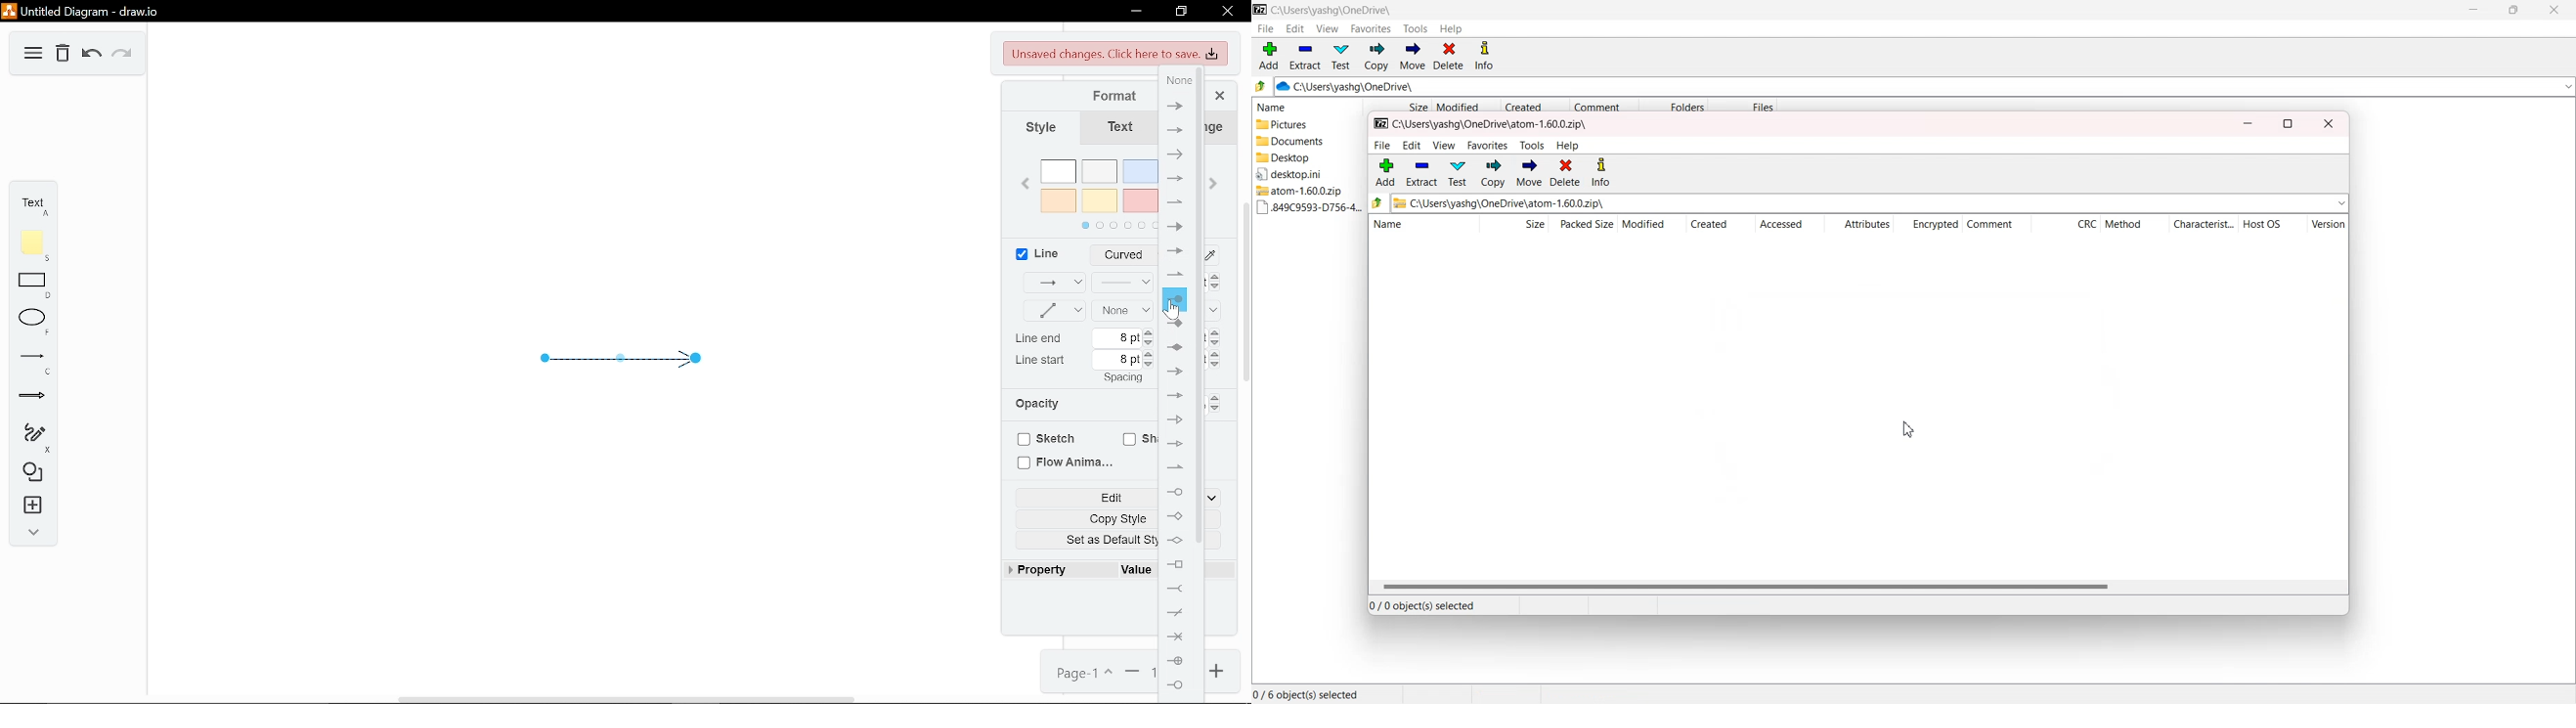  Describe the element at coordinates (629, 375) in the screenshot. I see `Current arrow diagram` at that location.